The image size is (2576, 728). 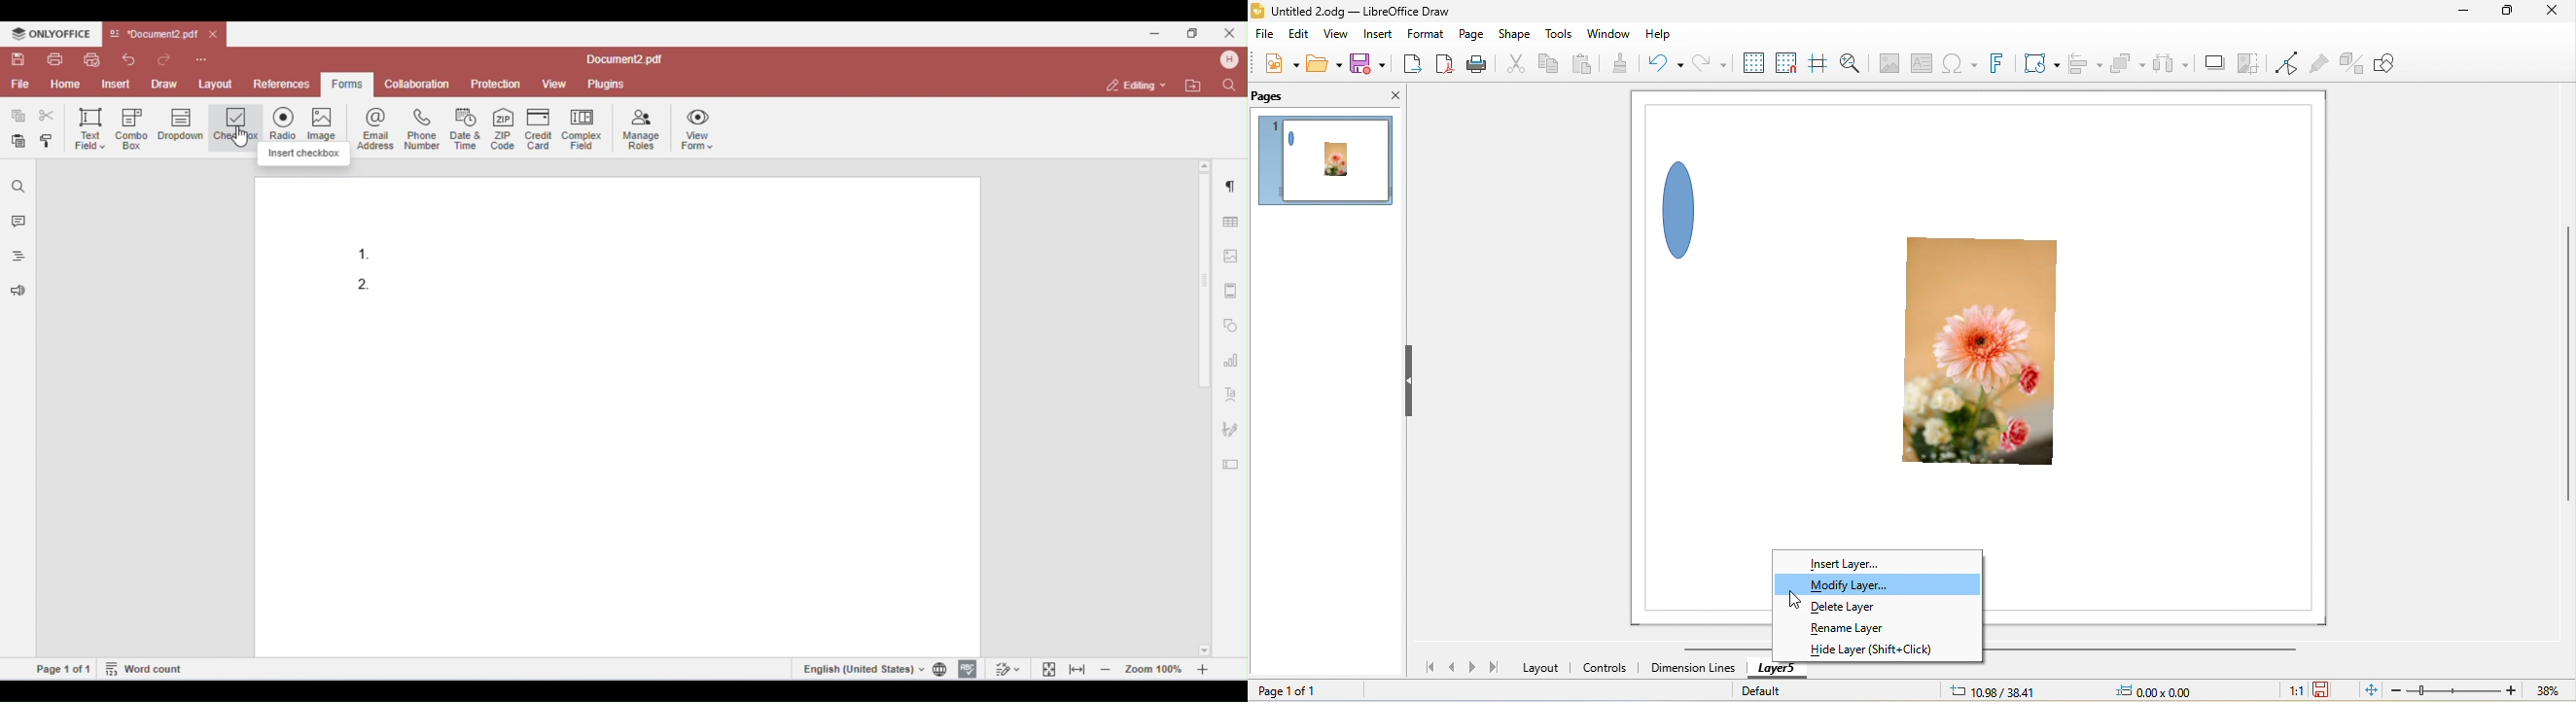 I want to click on hide layer, so click(x=1872, y=649).